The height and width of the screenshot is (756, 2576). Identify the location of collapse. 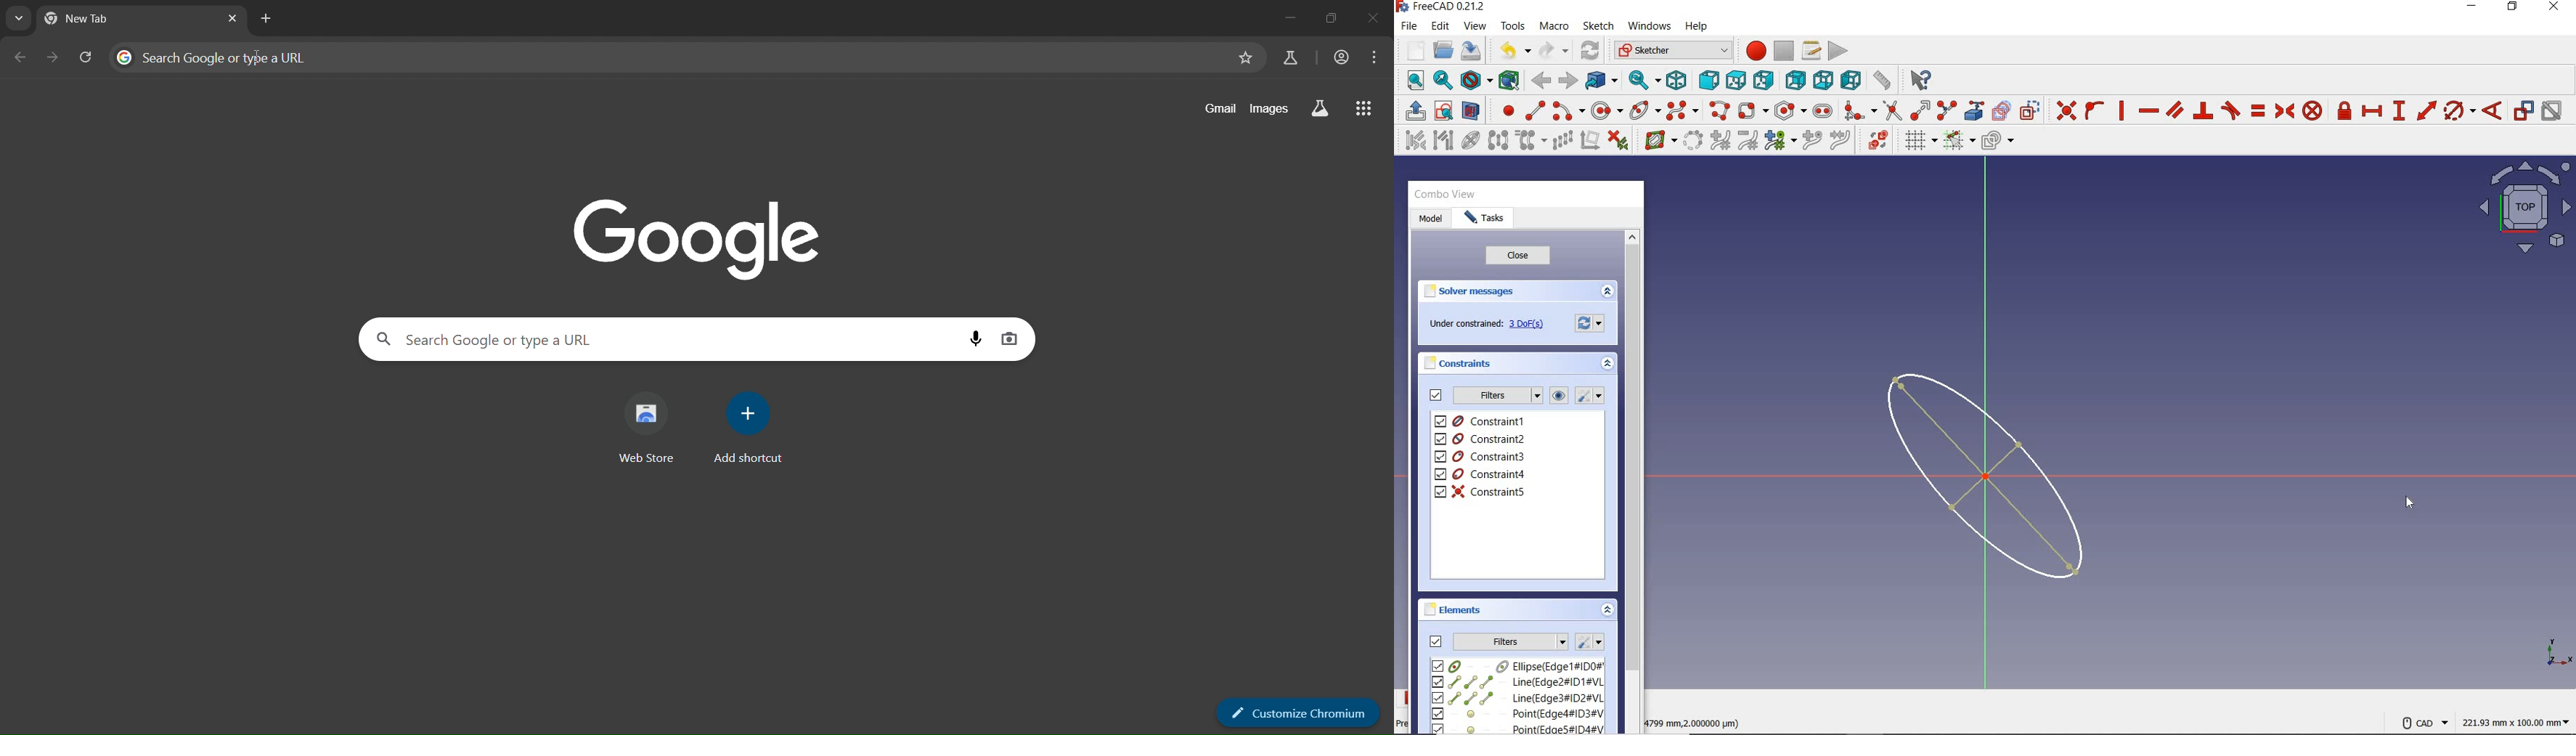
(1608, 611).